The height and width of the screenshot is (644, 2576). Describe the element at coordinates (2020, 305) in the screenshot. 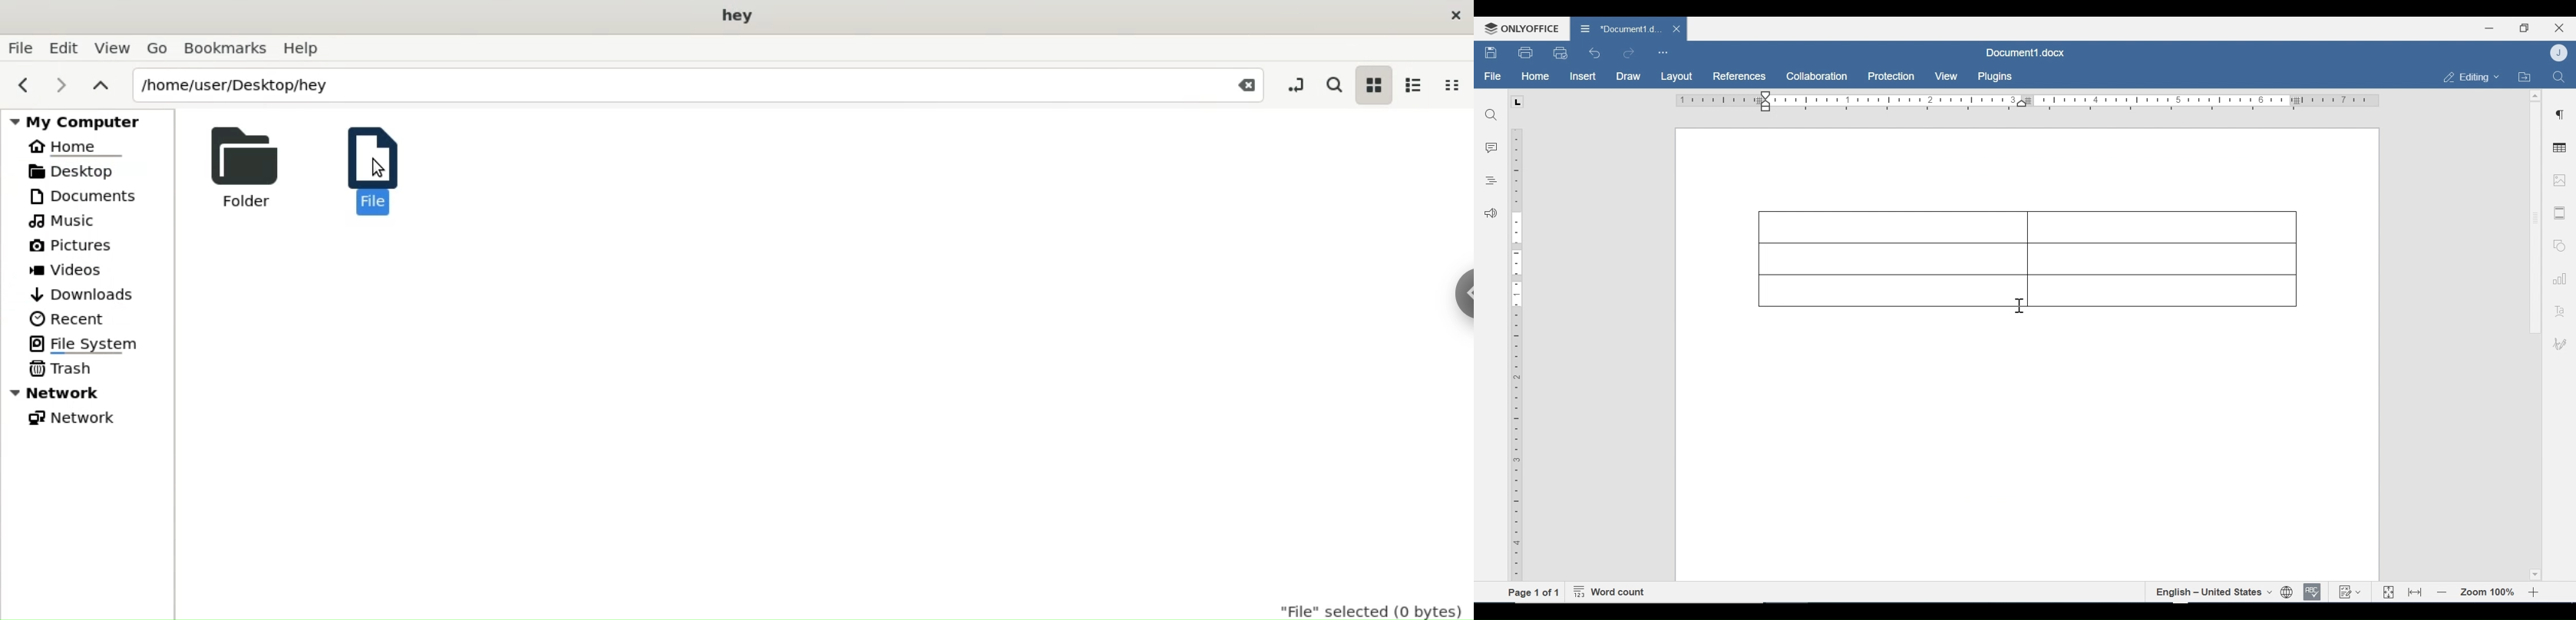

I see `Text cursor` at that location.